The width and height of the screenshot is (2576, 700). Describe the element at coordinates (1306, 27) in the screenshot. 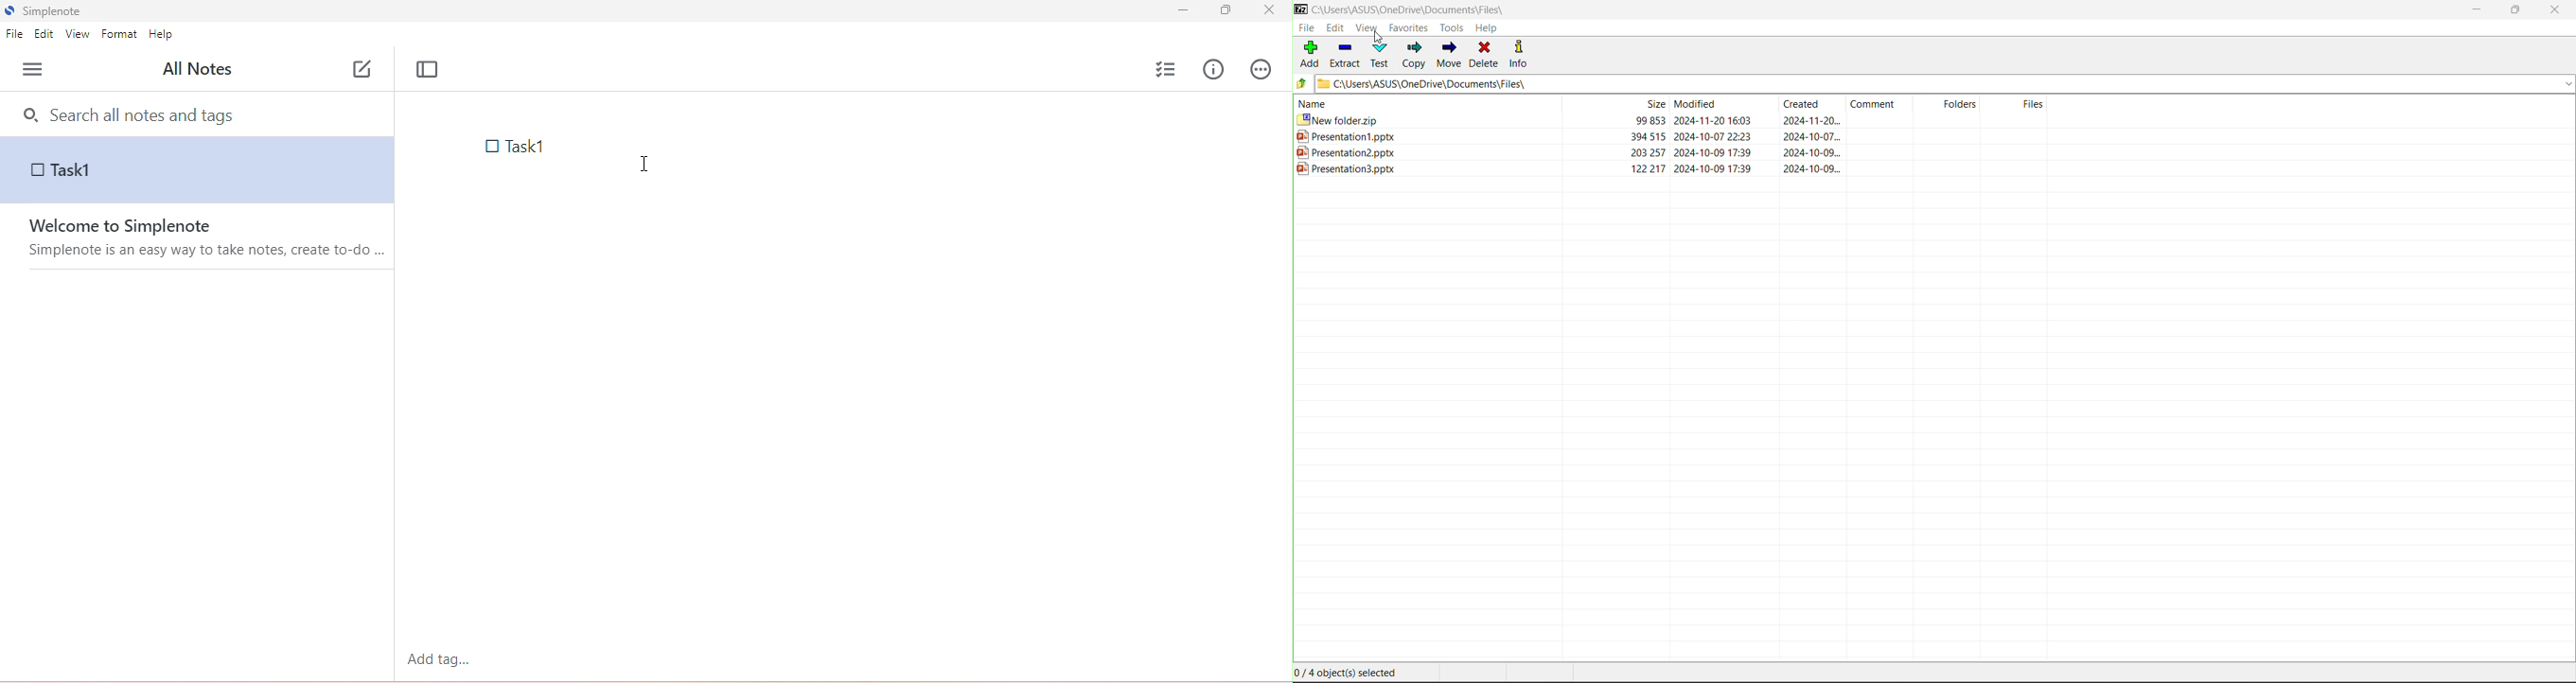

I see `File` at that location.